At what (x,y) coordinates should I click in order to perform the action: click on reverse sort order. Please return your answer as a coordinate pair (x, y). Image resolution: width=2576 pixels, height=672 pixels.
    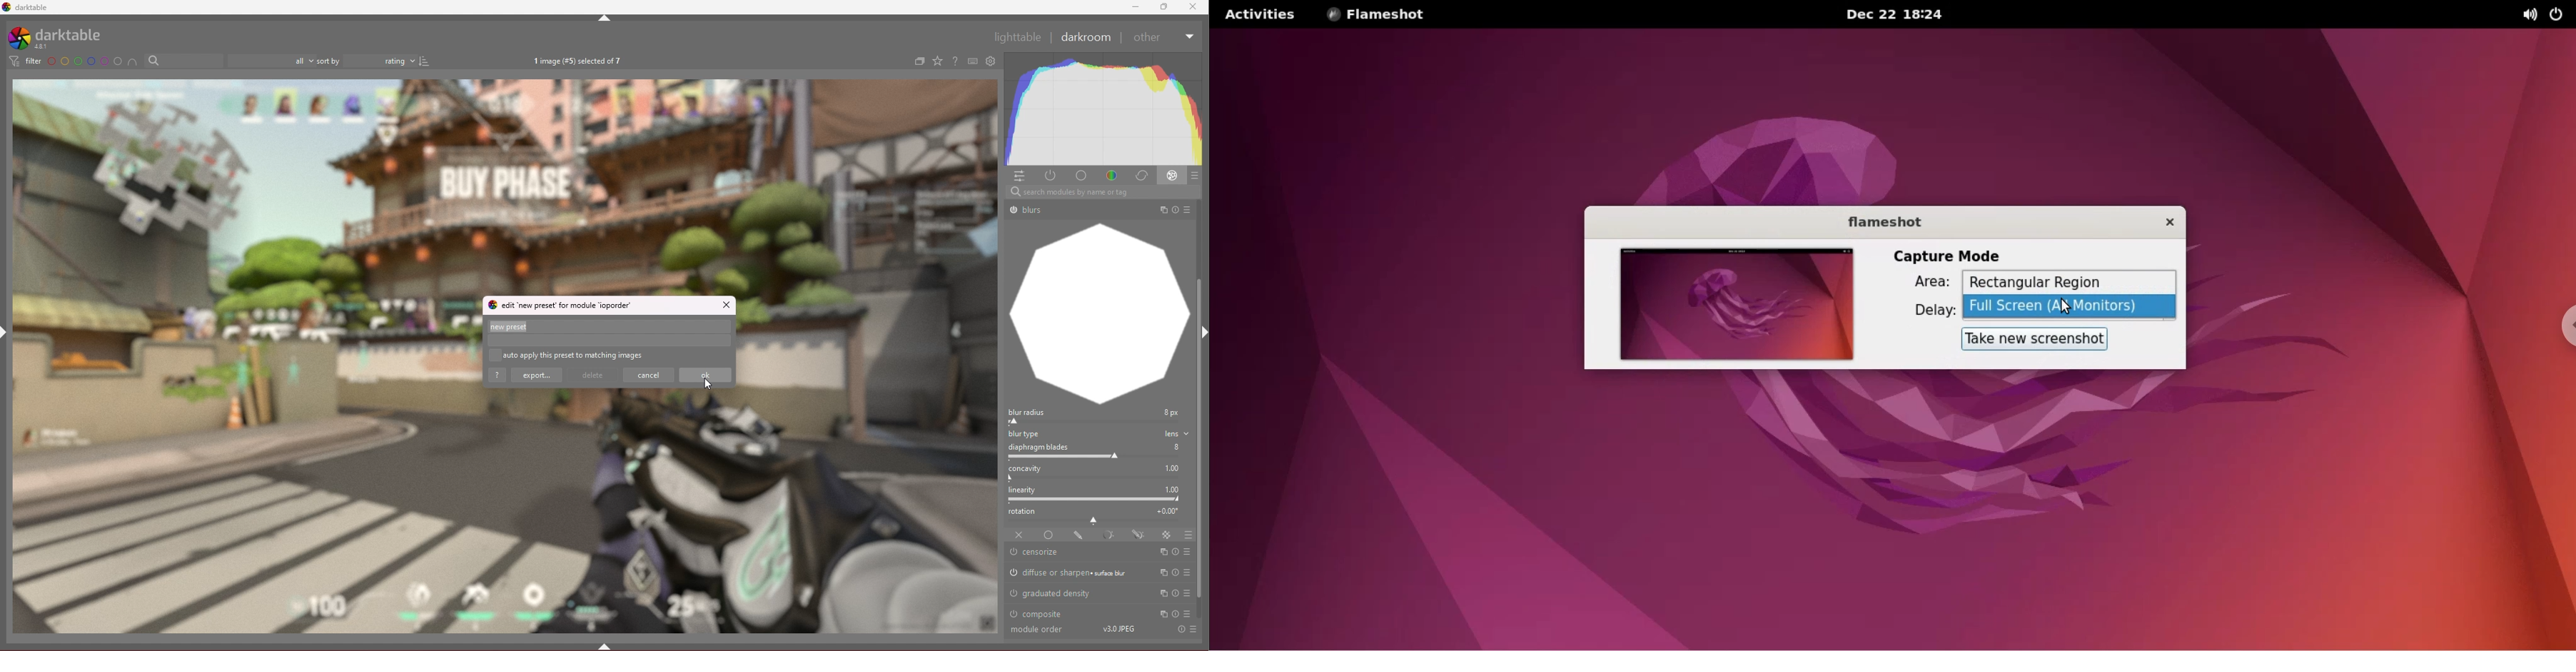
    Looking at the image, I should click on (425, 60).